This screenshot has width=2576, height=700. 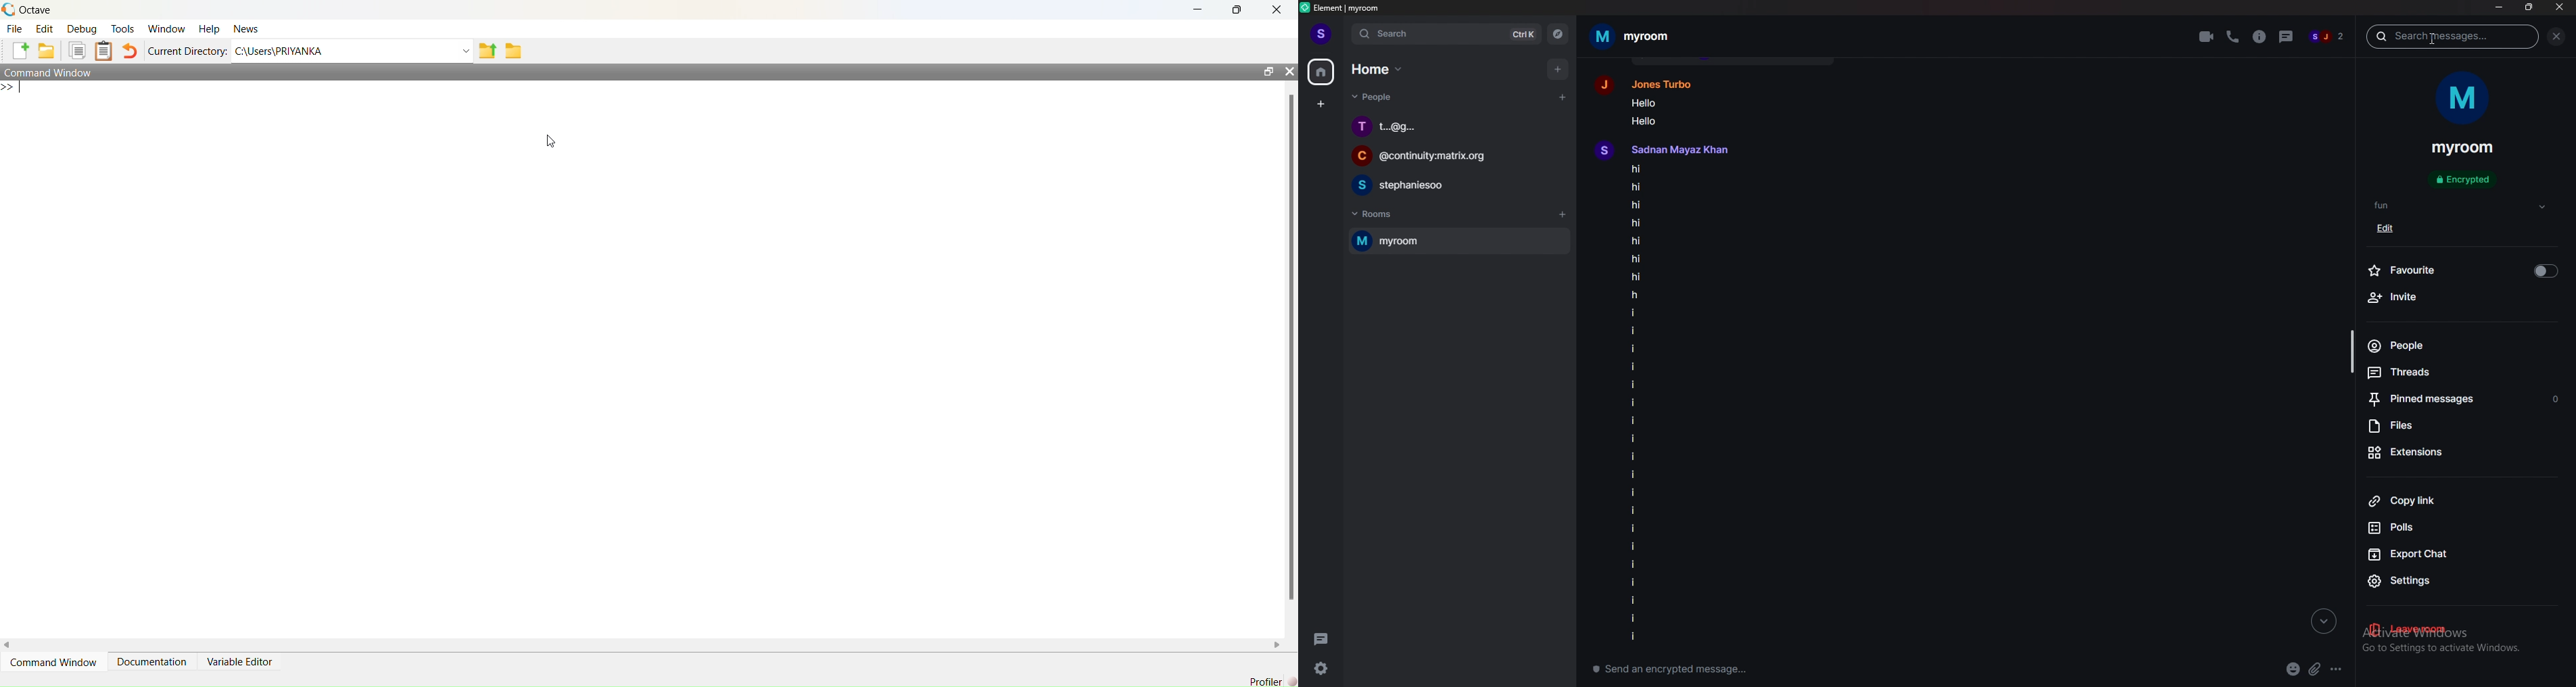 I want to click on Command Window, so click(x=49, y=71).